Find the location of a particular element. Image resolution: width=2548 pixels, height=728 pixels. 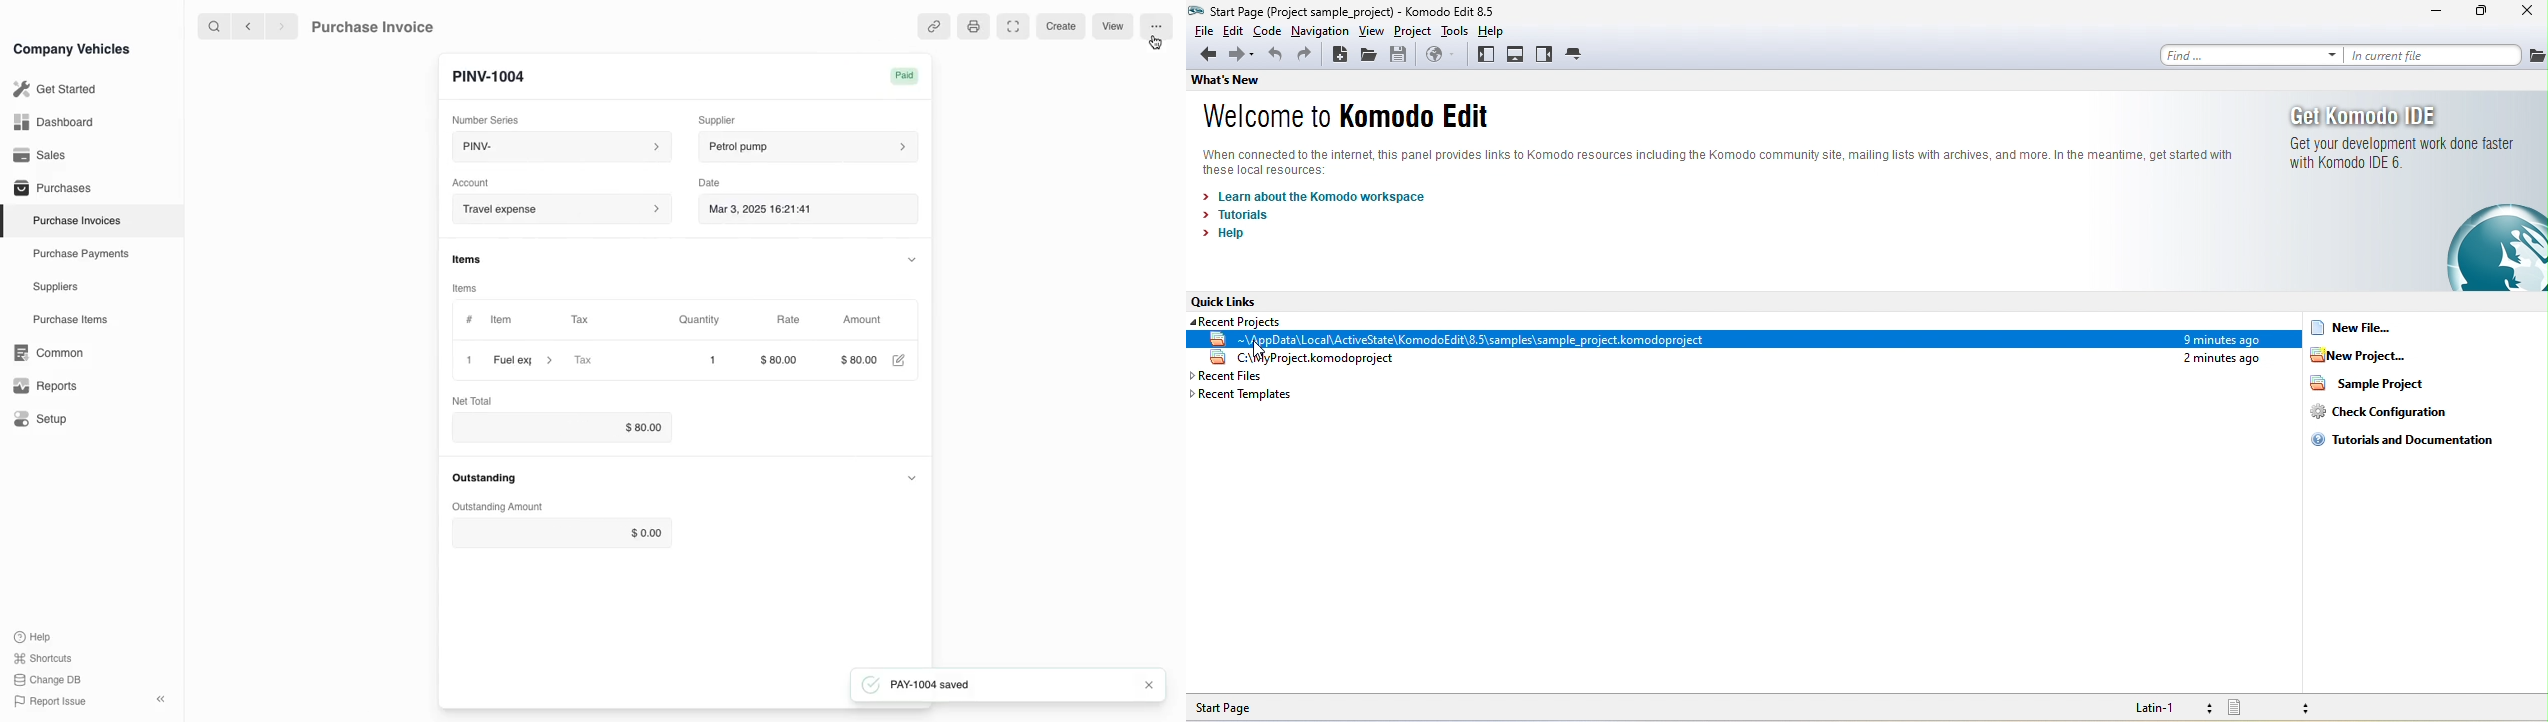

$80.00 is located at coordinates (783, 362).